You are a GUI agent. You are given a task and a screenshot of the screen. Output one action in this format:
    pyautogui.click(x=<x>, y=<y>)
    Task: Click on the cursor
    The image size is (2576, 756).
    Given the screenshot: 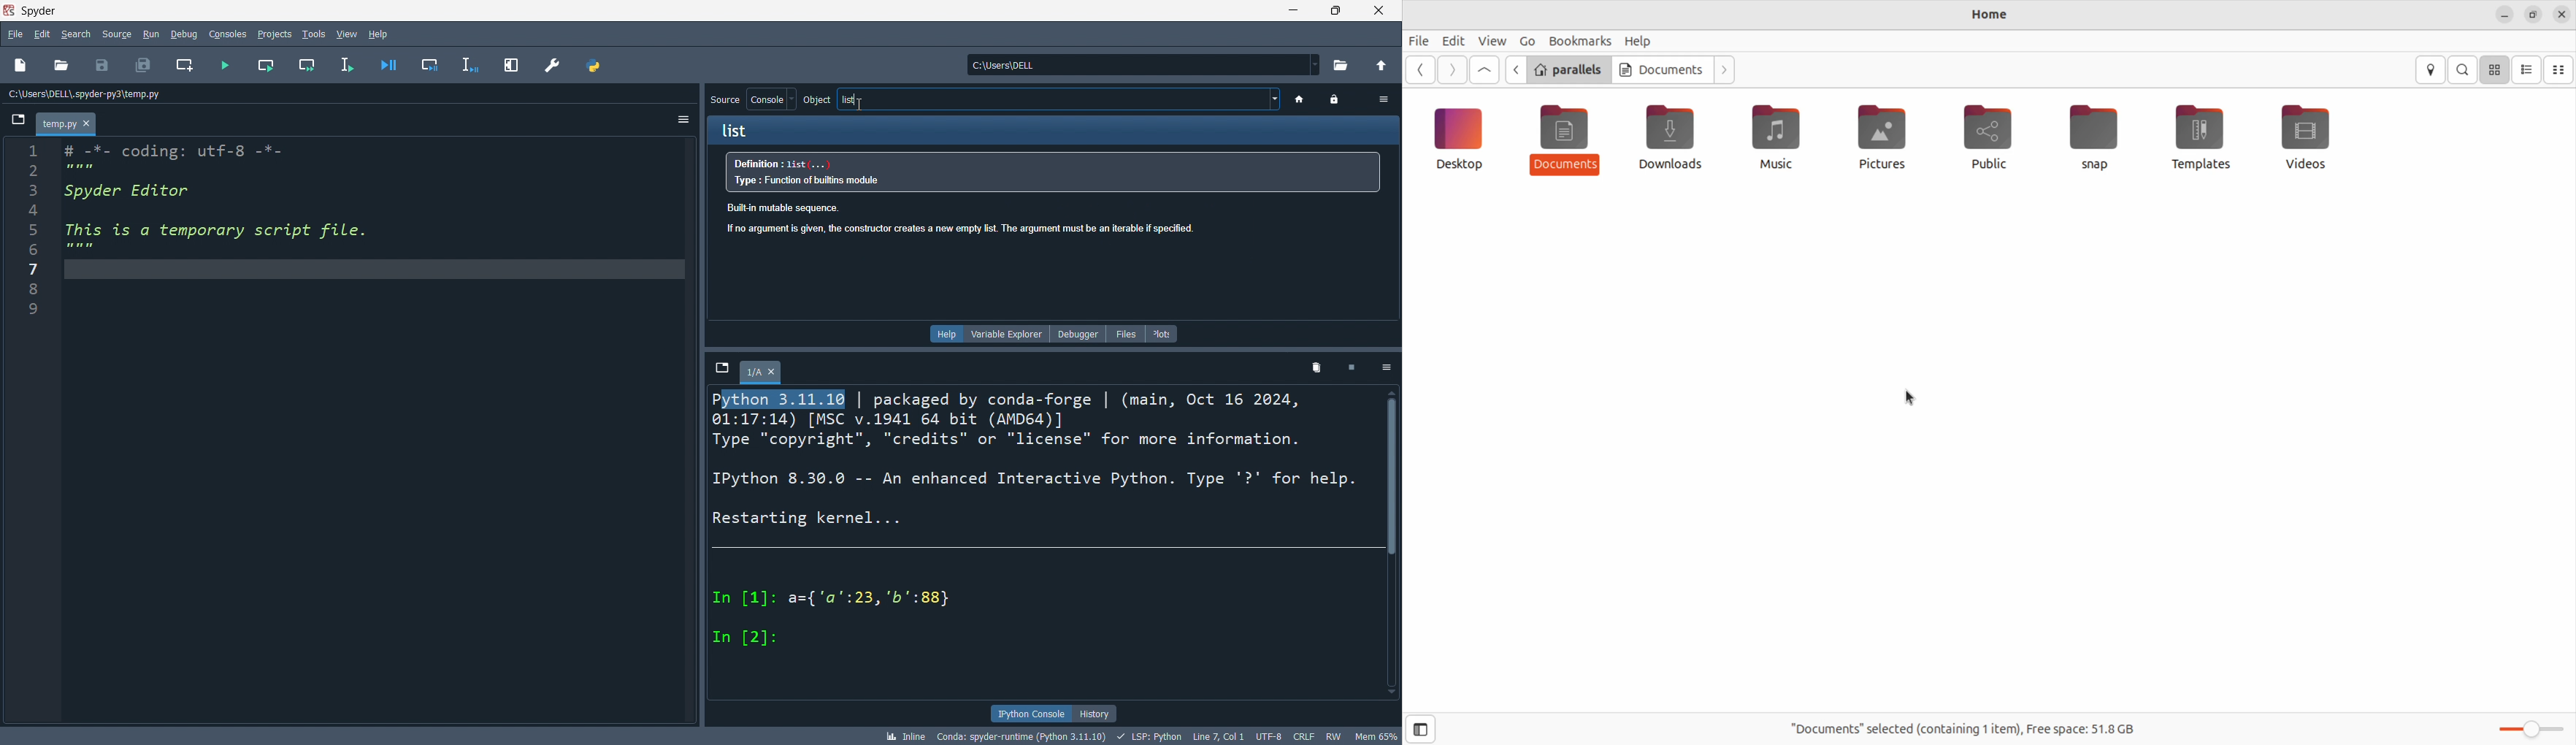 What is the action you would take?
    pyautogui.click(x=862, y=104)
    